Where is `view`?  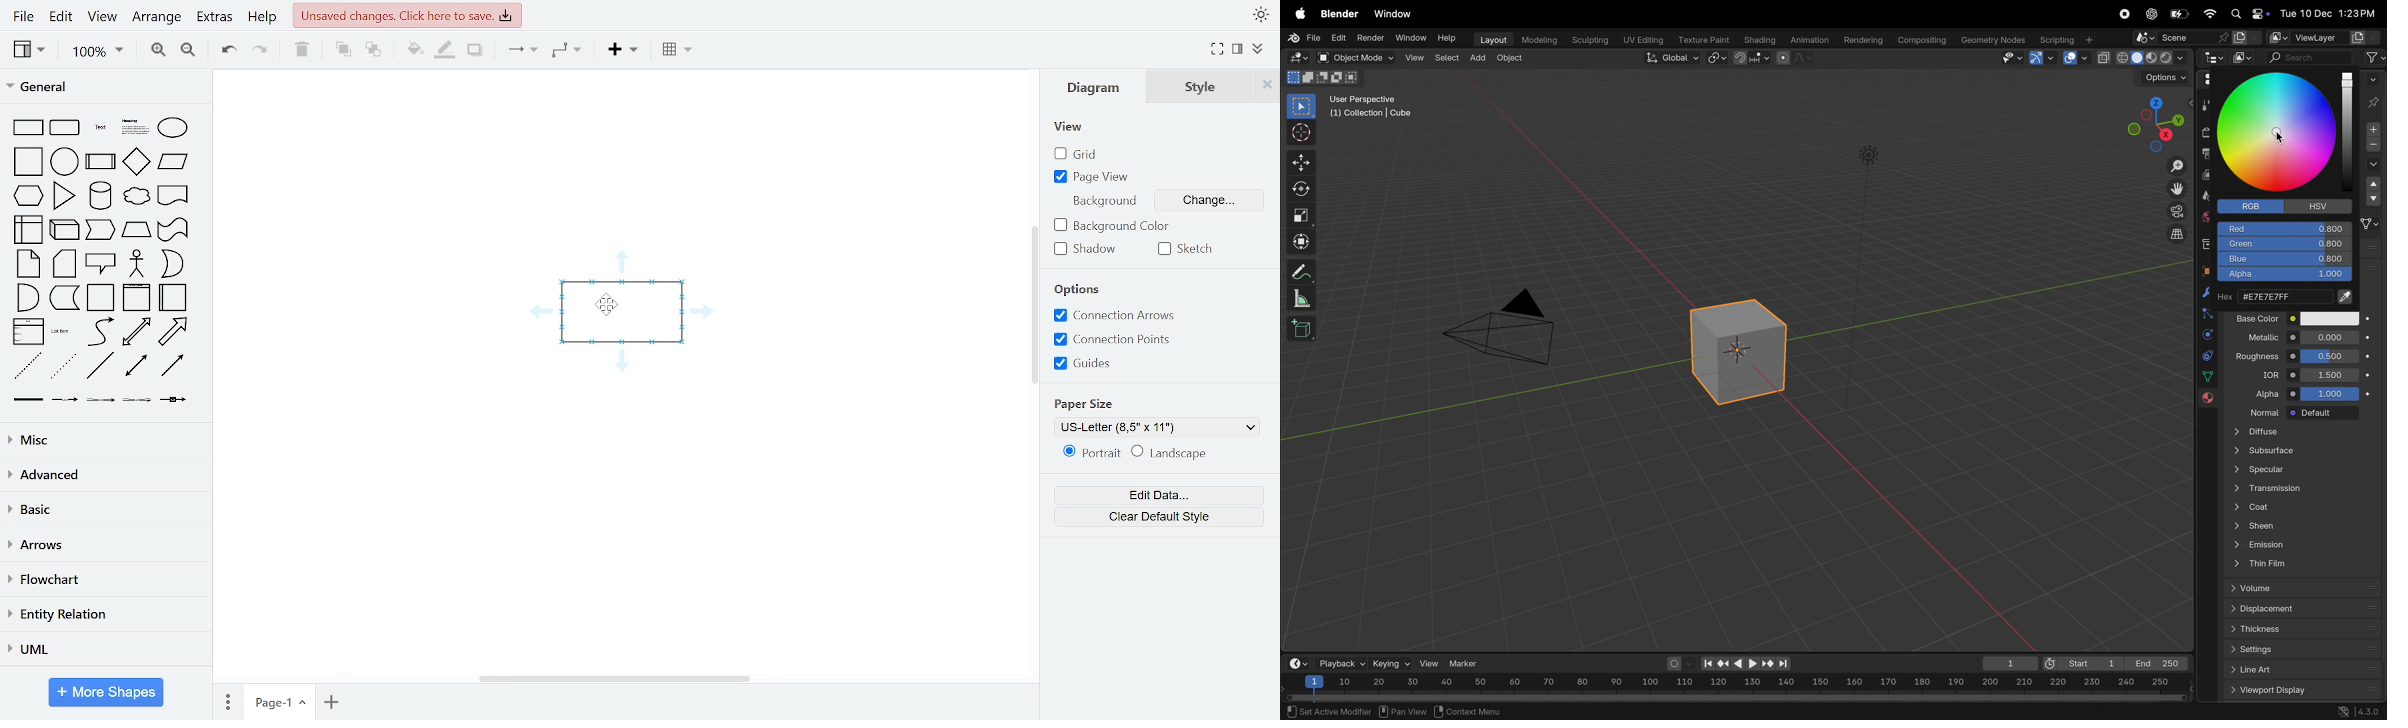
view is located at coordinates (104, 17).